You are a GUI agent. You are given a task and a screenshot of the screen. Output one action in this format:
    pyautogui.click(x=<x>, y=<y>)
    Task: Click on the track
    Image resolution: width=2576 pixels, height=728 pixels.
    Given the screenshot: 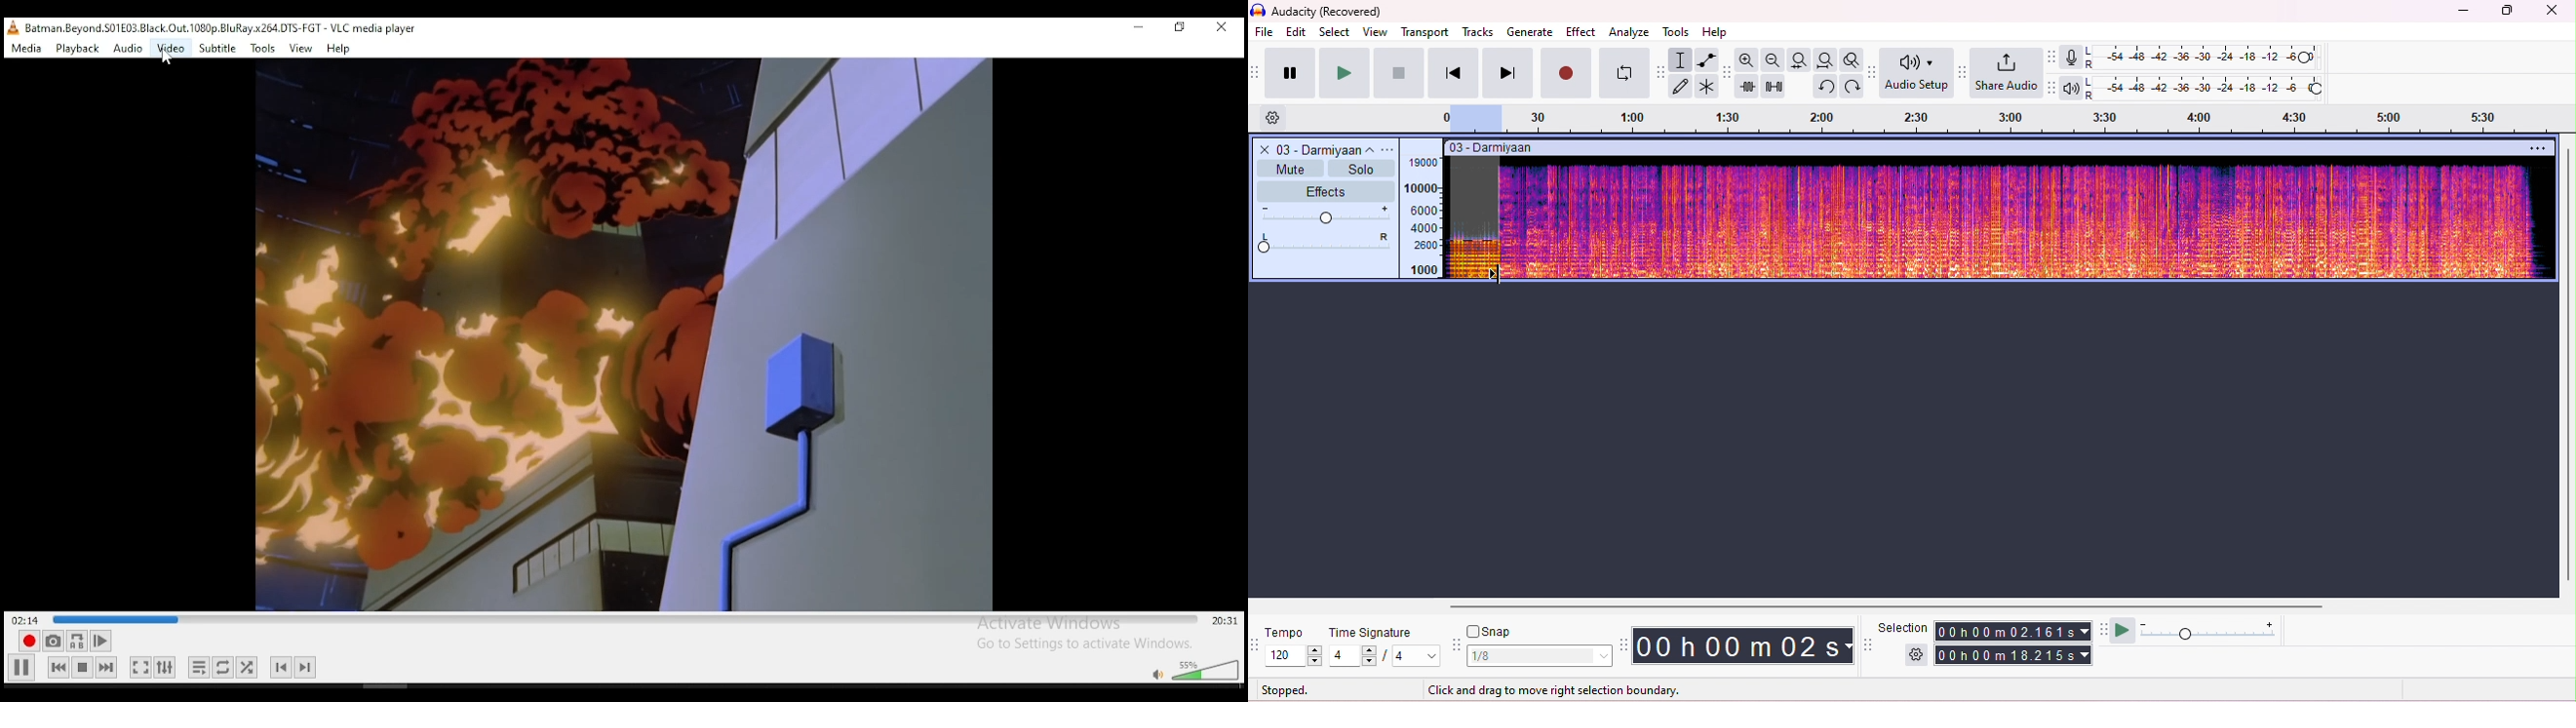 What is the action you would take?
    pyautogui.click(x=1324, y=149)
    